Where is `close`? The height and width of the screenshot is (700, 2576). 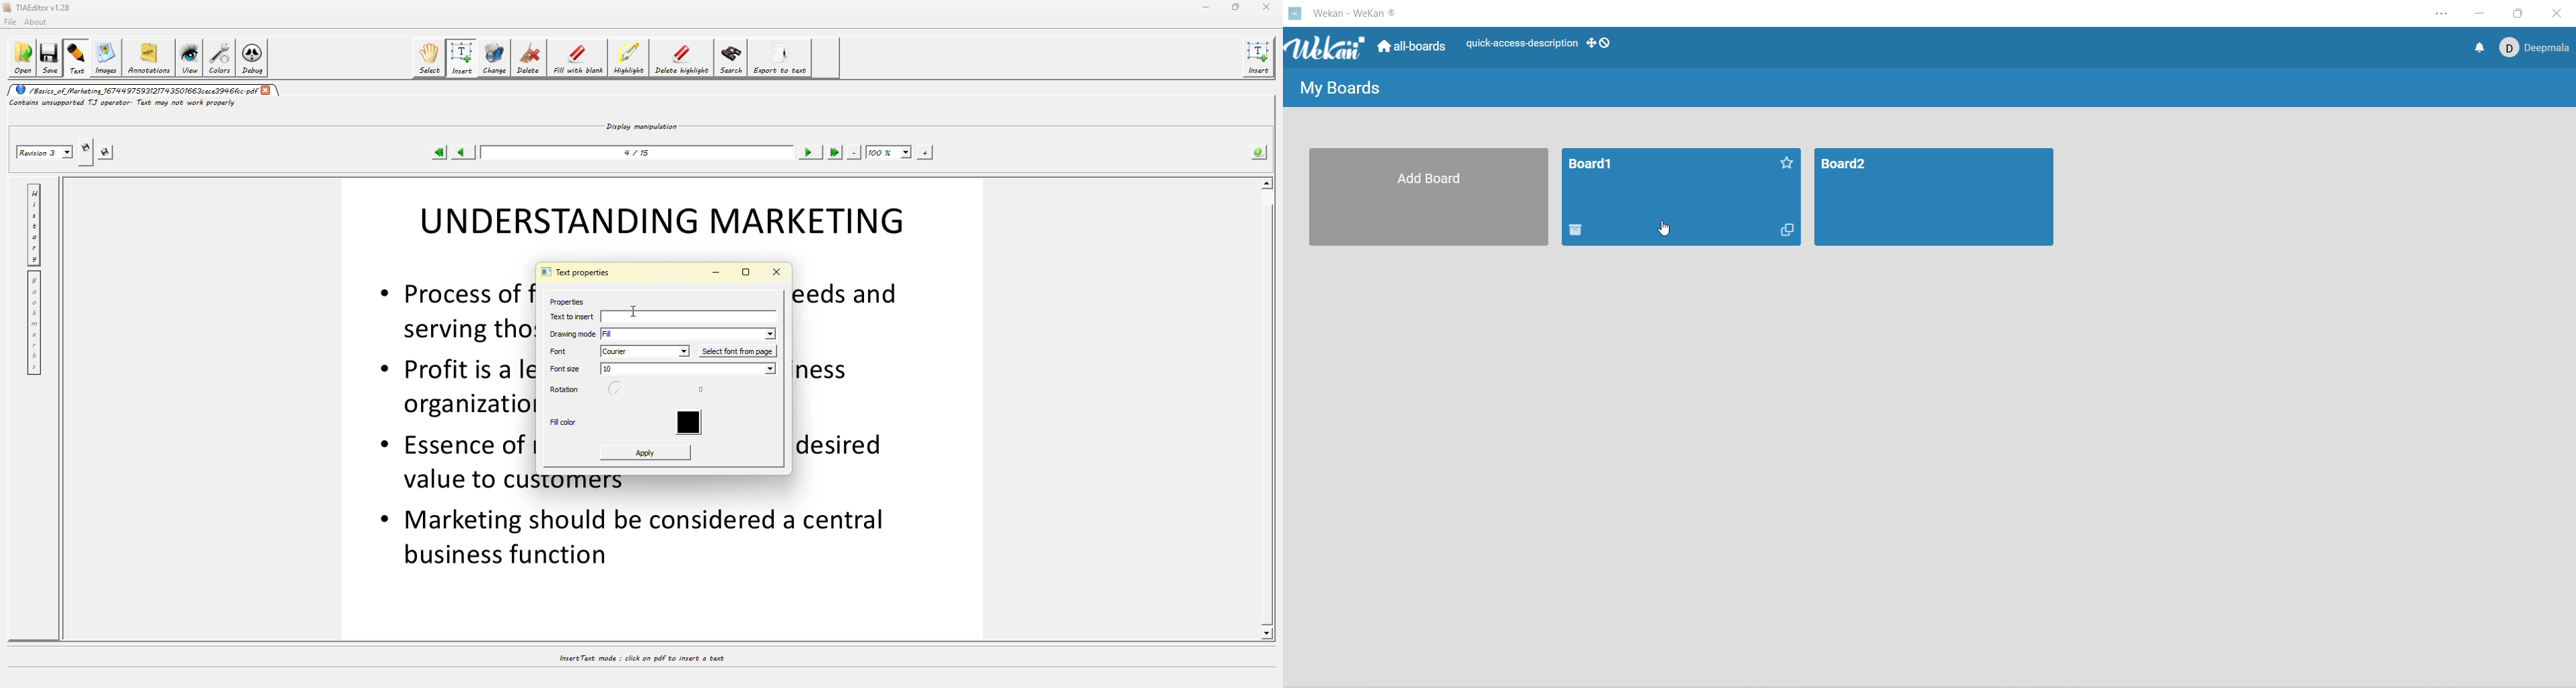 close is located at coordinates (2561, 13).